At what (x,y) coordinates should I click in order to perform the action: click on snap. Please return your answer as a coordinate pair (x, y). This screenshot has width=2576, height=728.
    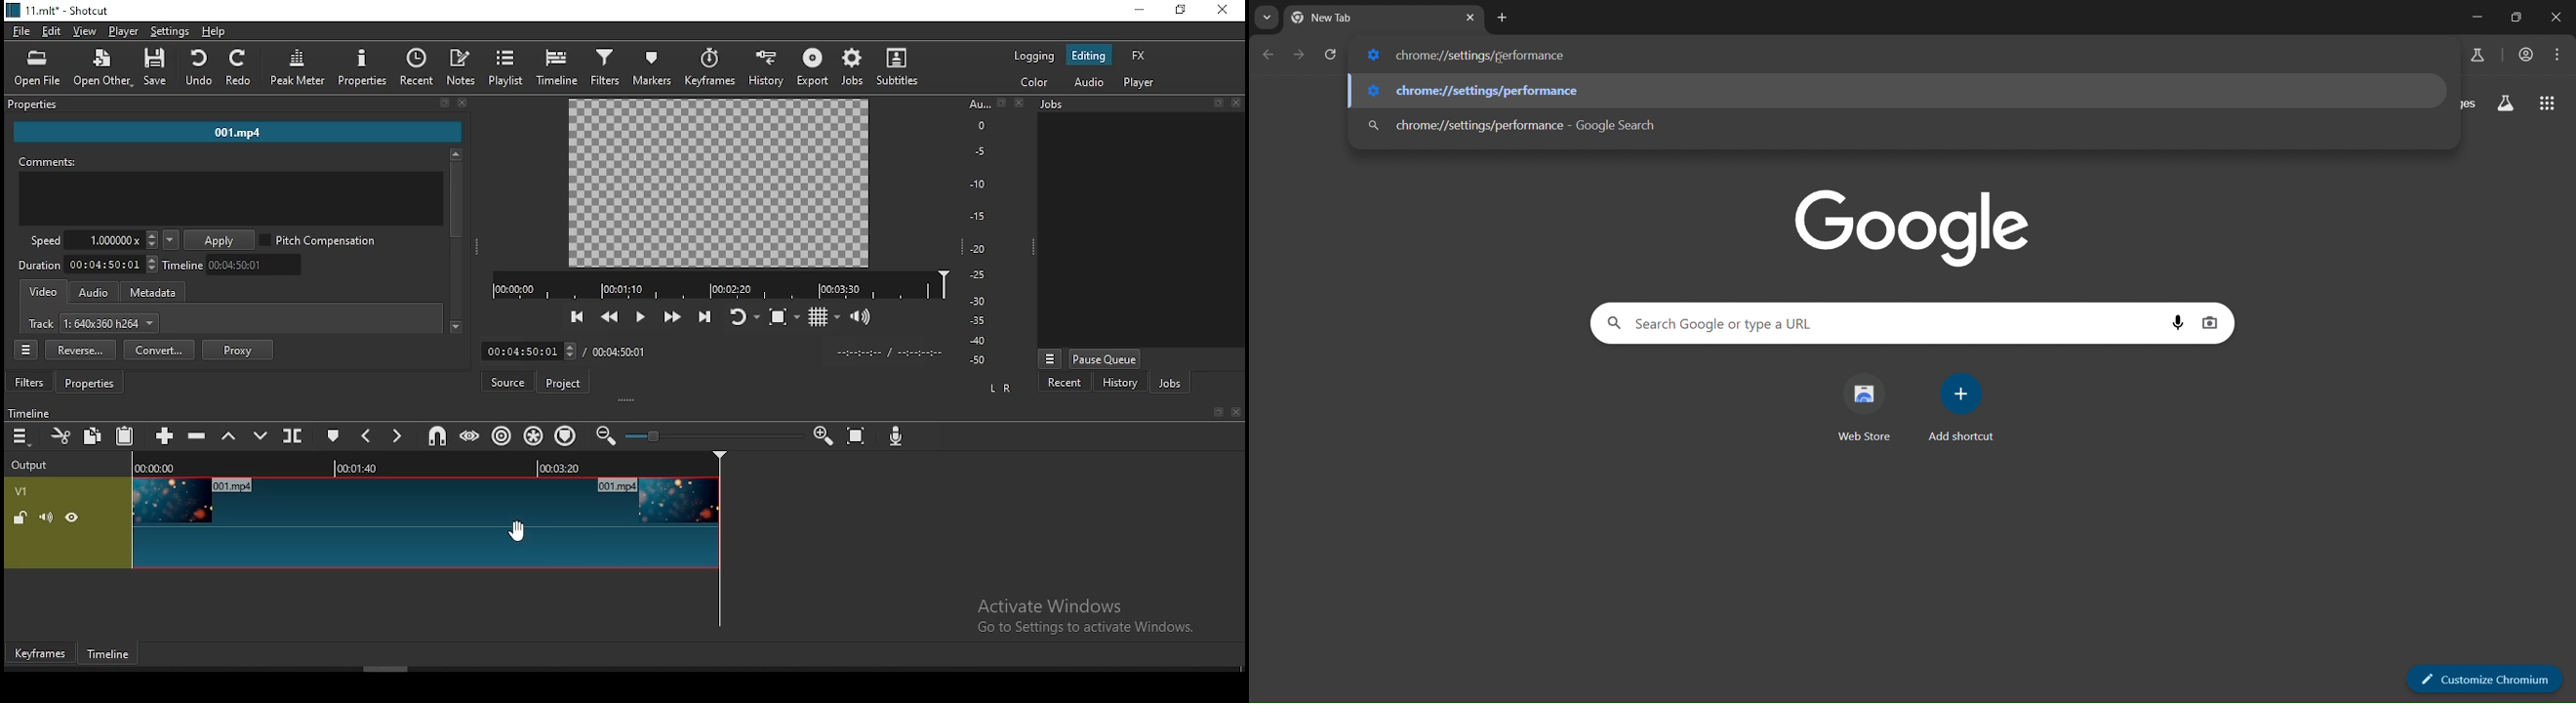
    Looking at the image, I should click on (432, 436).